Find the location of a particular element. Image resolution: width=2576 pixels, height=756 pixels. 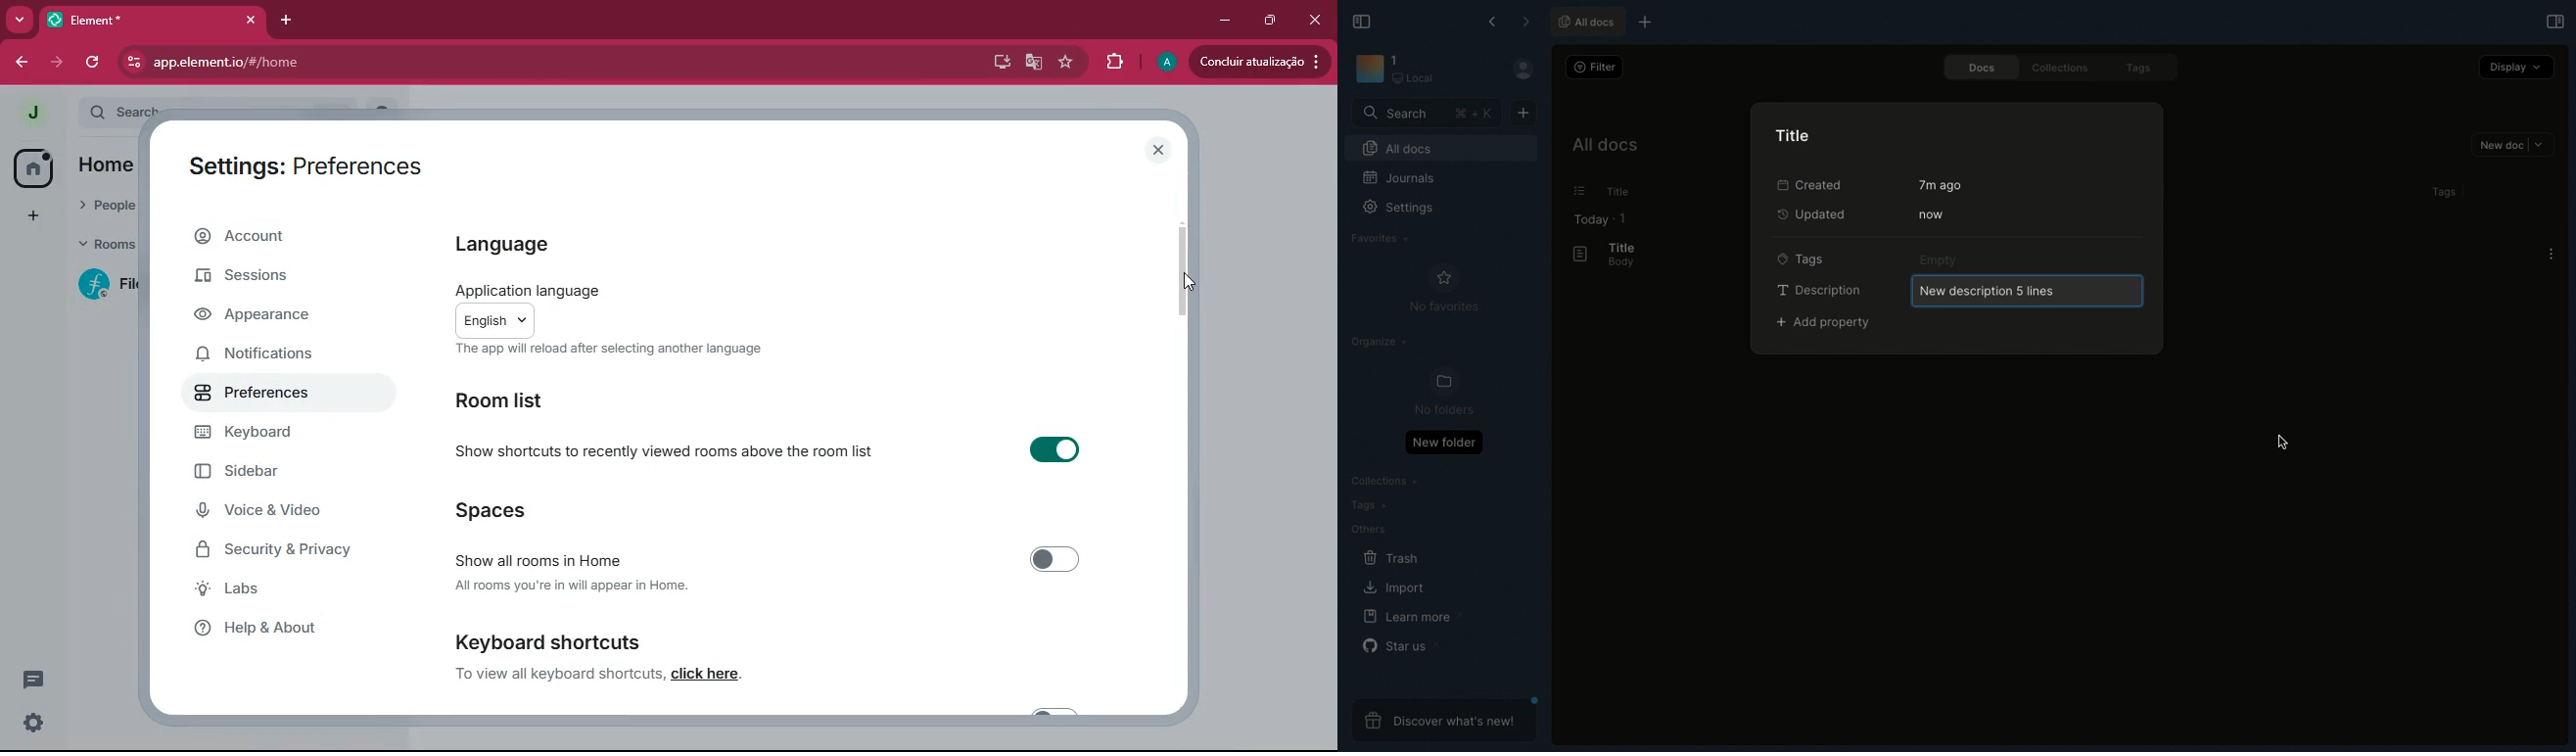

No favorites is located at coordinates (1444, 288).